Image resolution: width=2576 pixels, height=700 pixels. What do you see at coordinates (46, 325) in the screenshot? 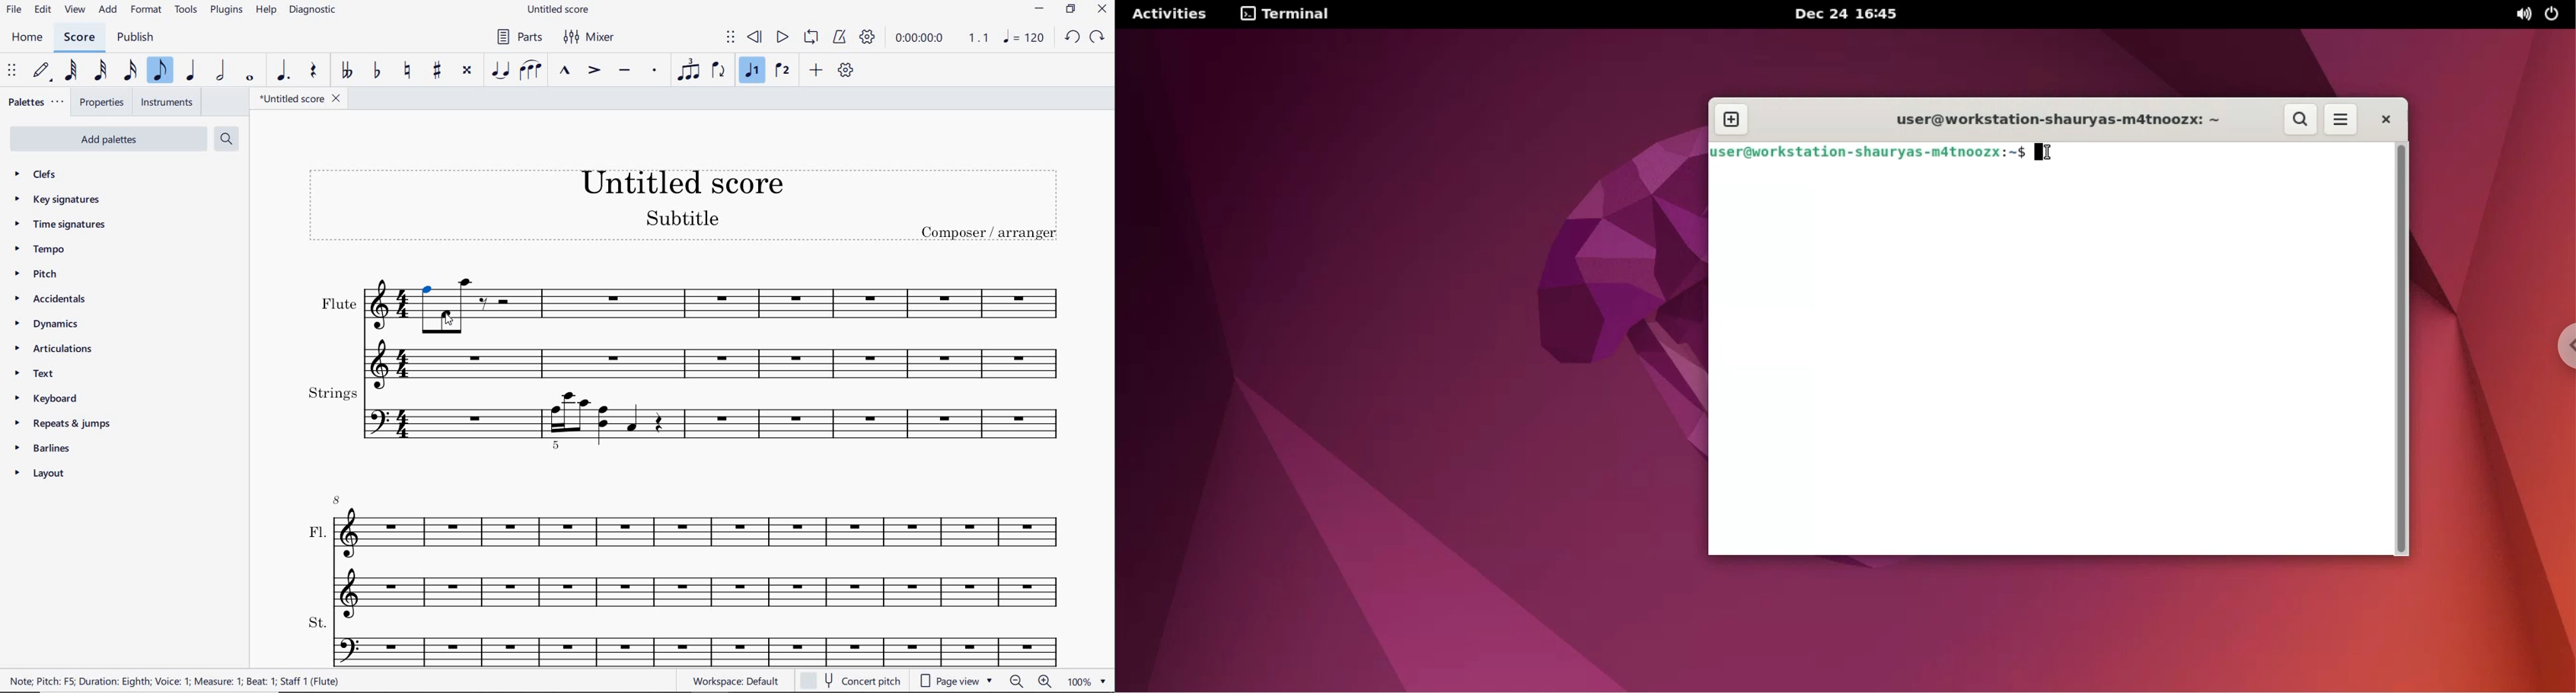
I see `dynamics` at bounding box center [46, 325].